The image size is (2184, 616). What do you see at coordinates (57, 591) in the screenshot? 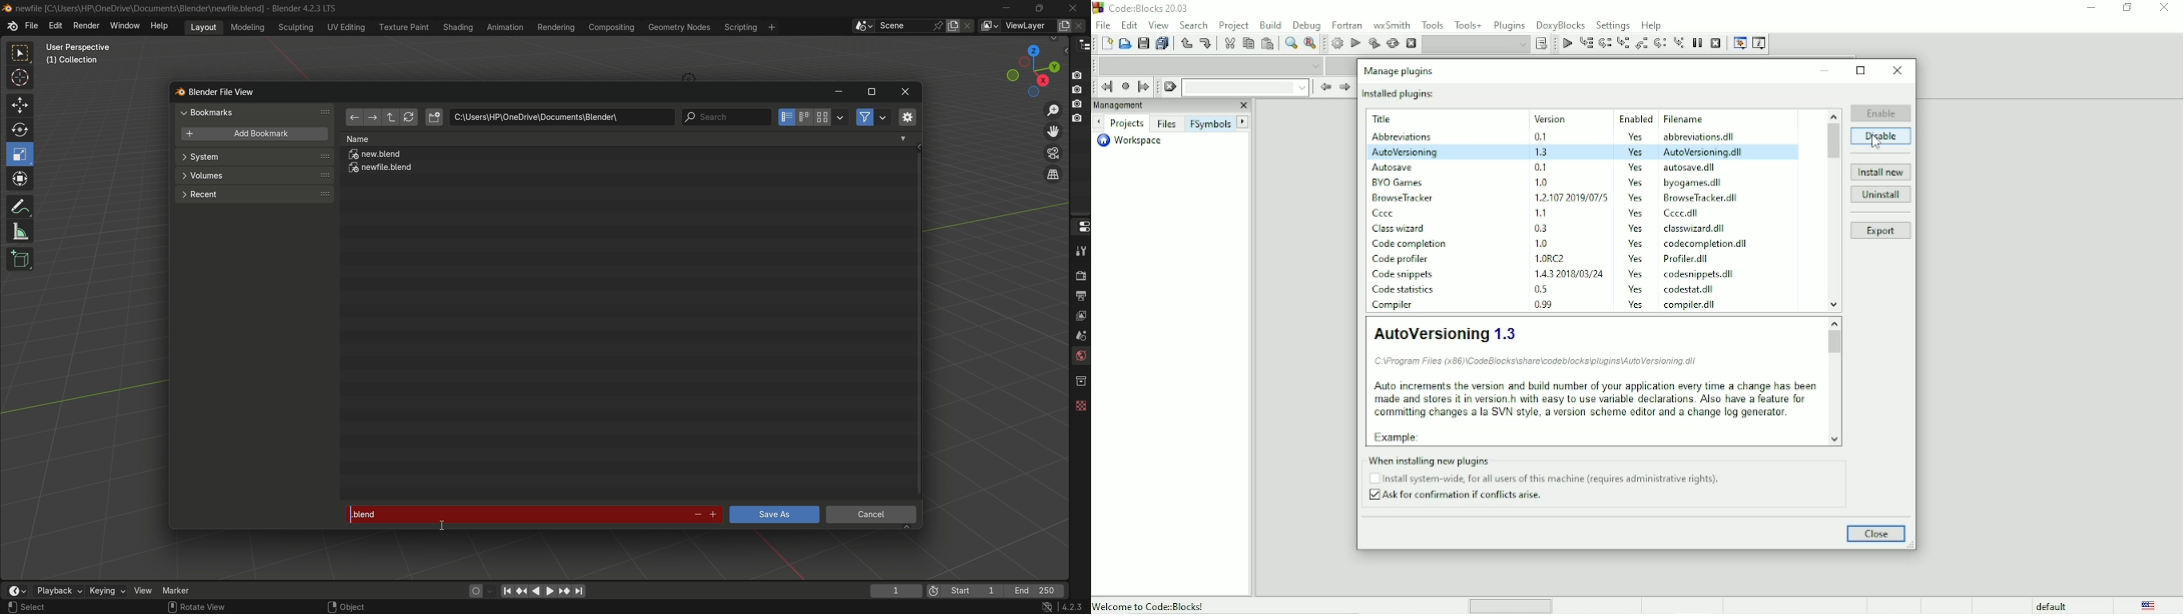
I see `playback` at bounding box center [57, 591].